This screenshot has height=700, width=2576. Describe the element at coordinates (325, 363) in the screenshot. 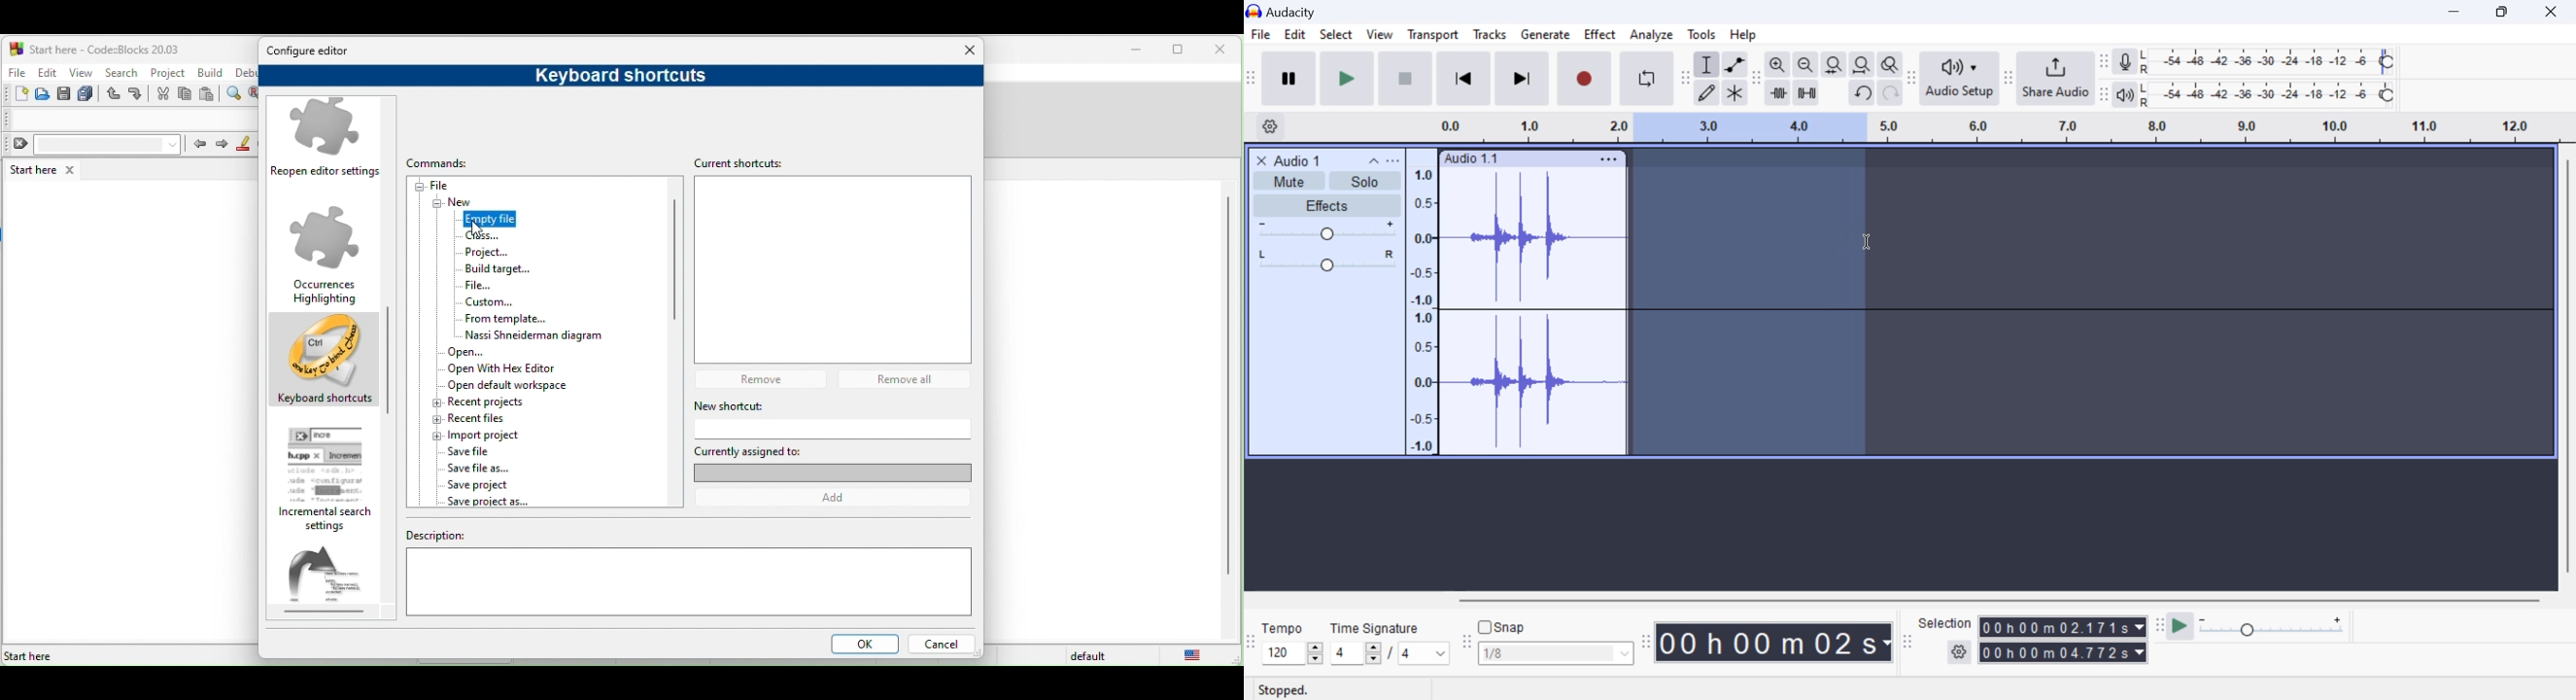

I see `keyboard shortcuts` at that location.